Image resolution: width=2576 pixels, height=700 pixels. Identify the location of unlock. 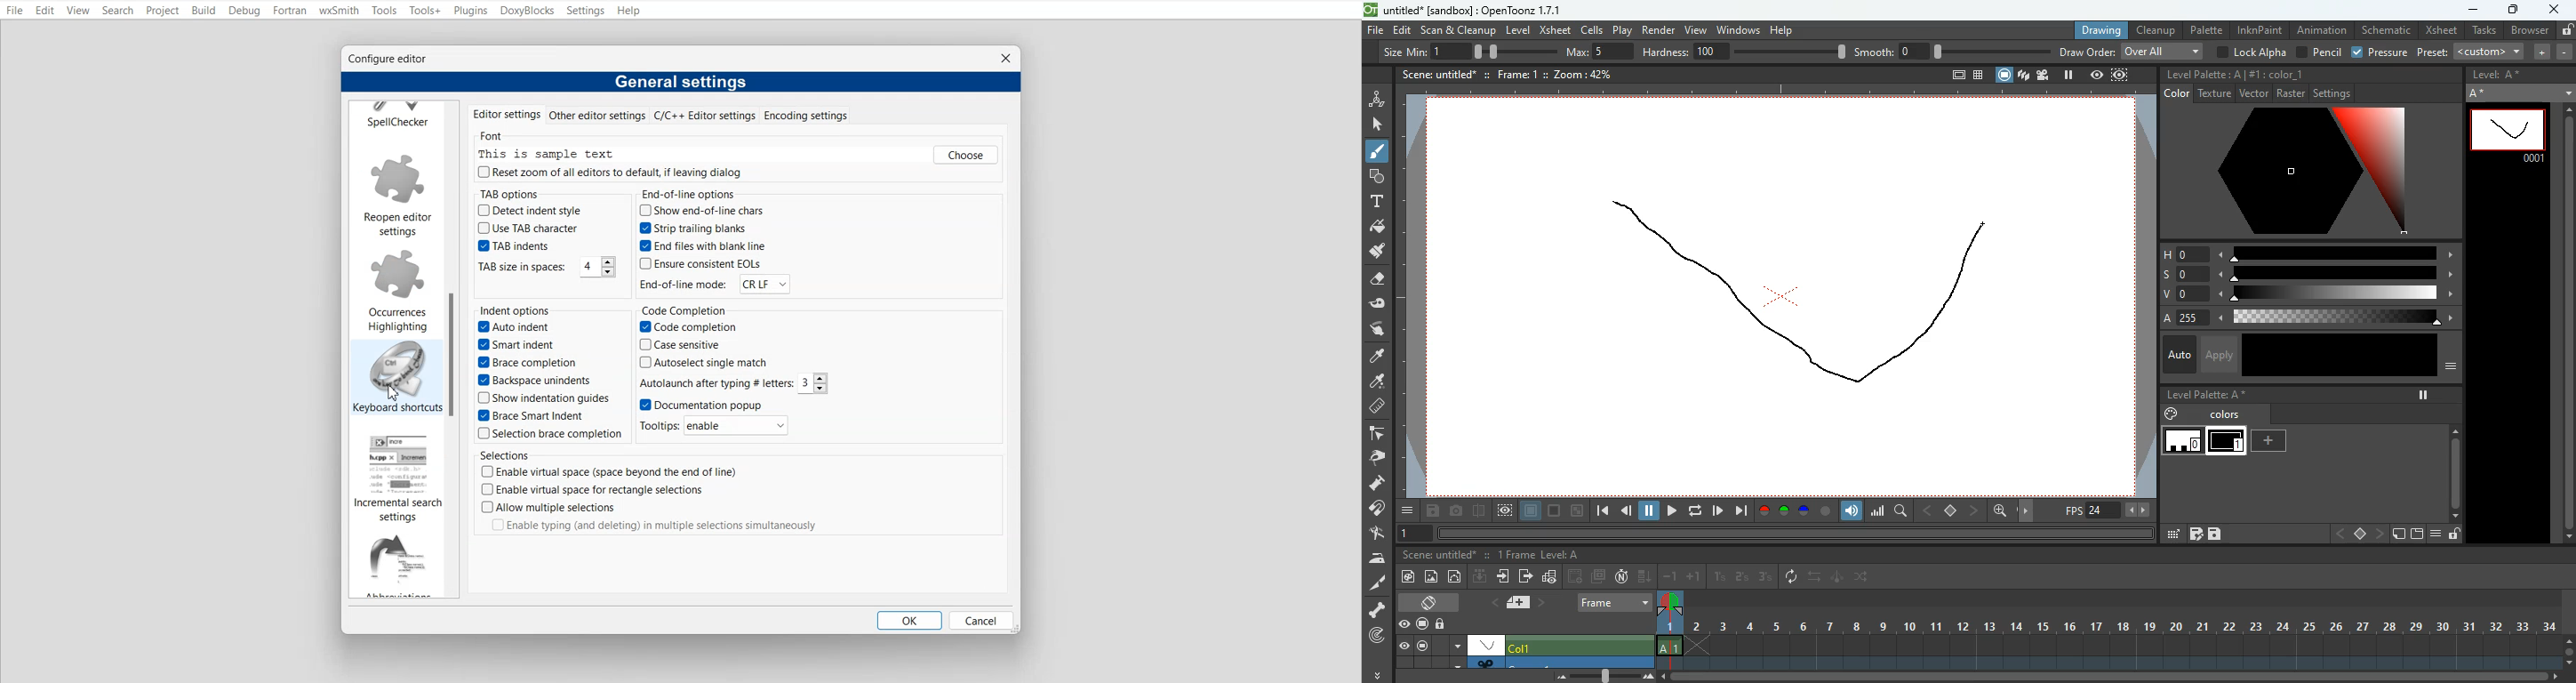
(2566, 29).